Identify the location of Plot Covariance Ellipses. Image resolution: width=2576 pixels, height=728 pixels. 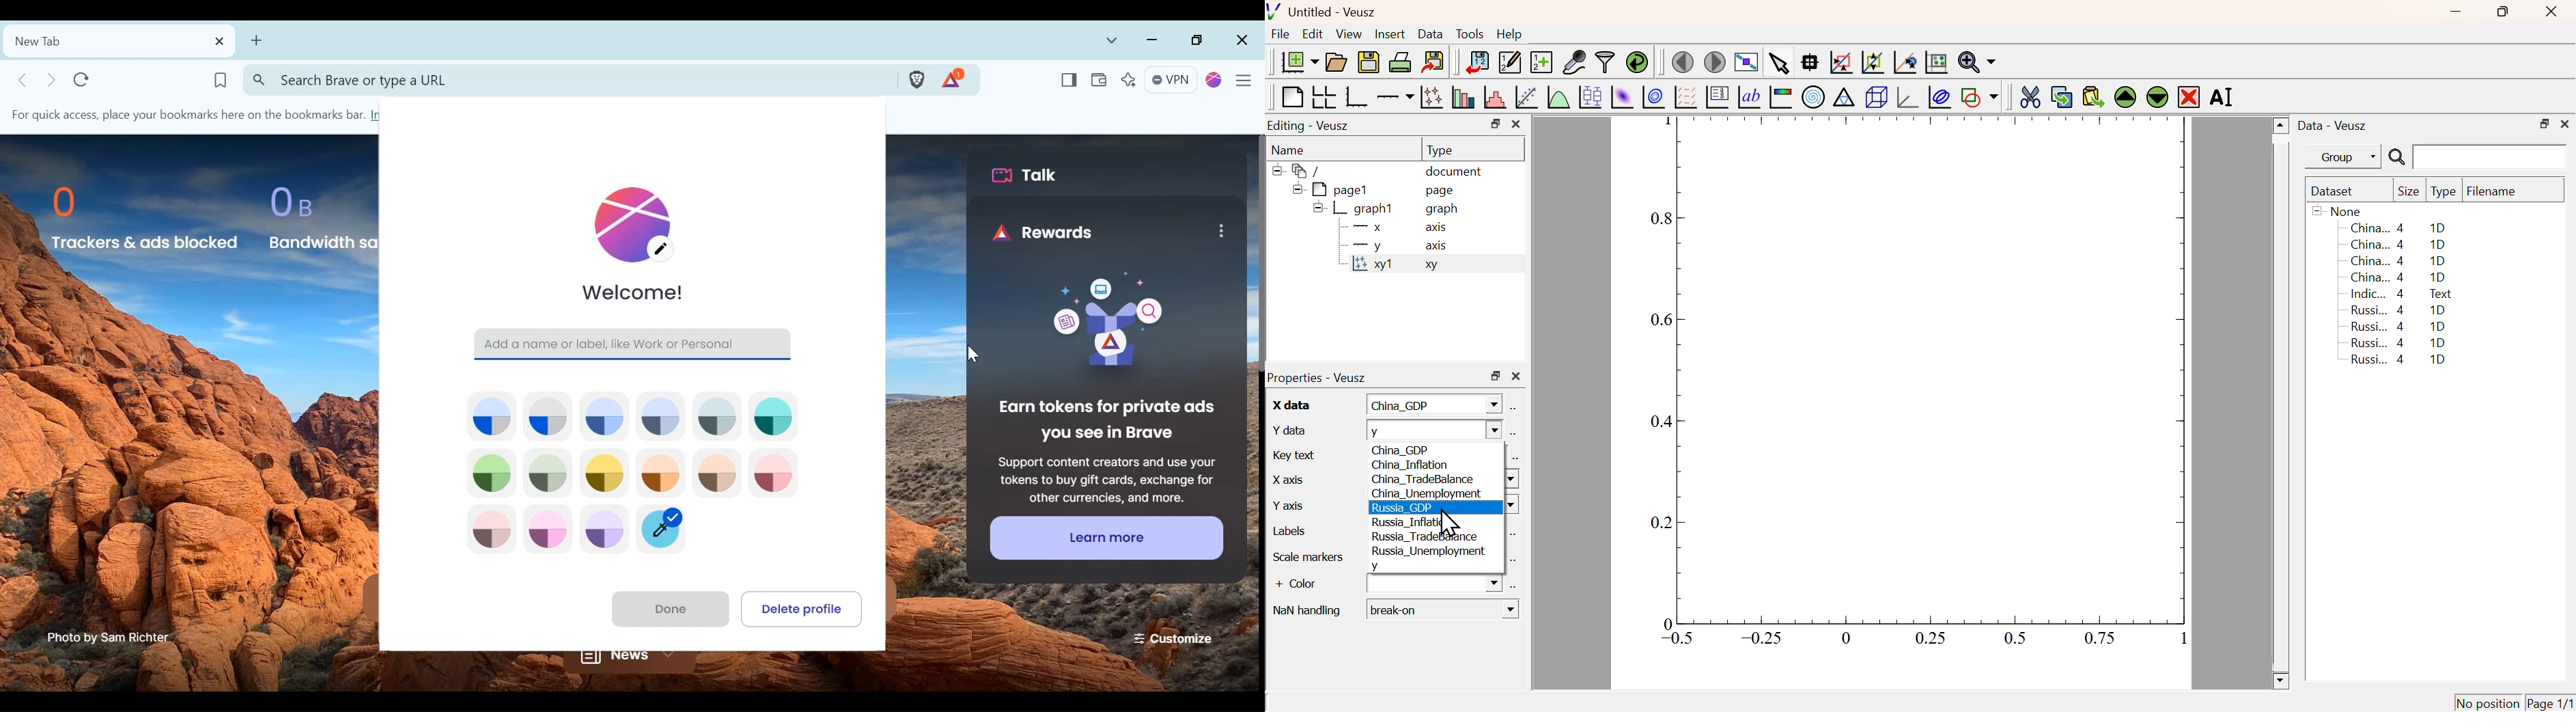
(1940, 98).